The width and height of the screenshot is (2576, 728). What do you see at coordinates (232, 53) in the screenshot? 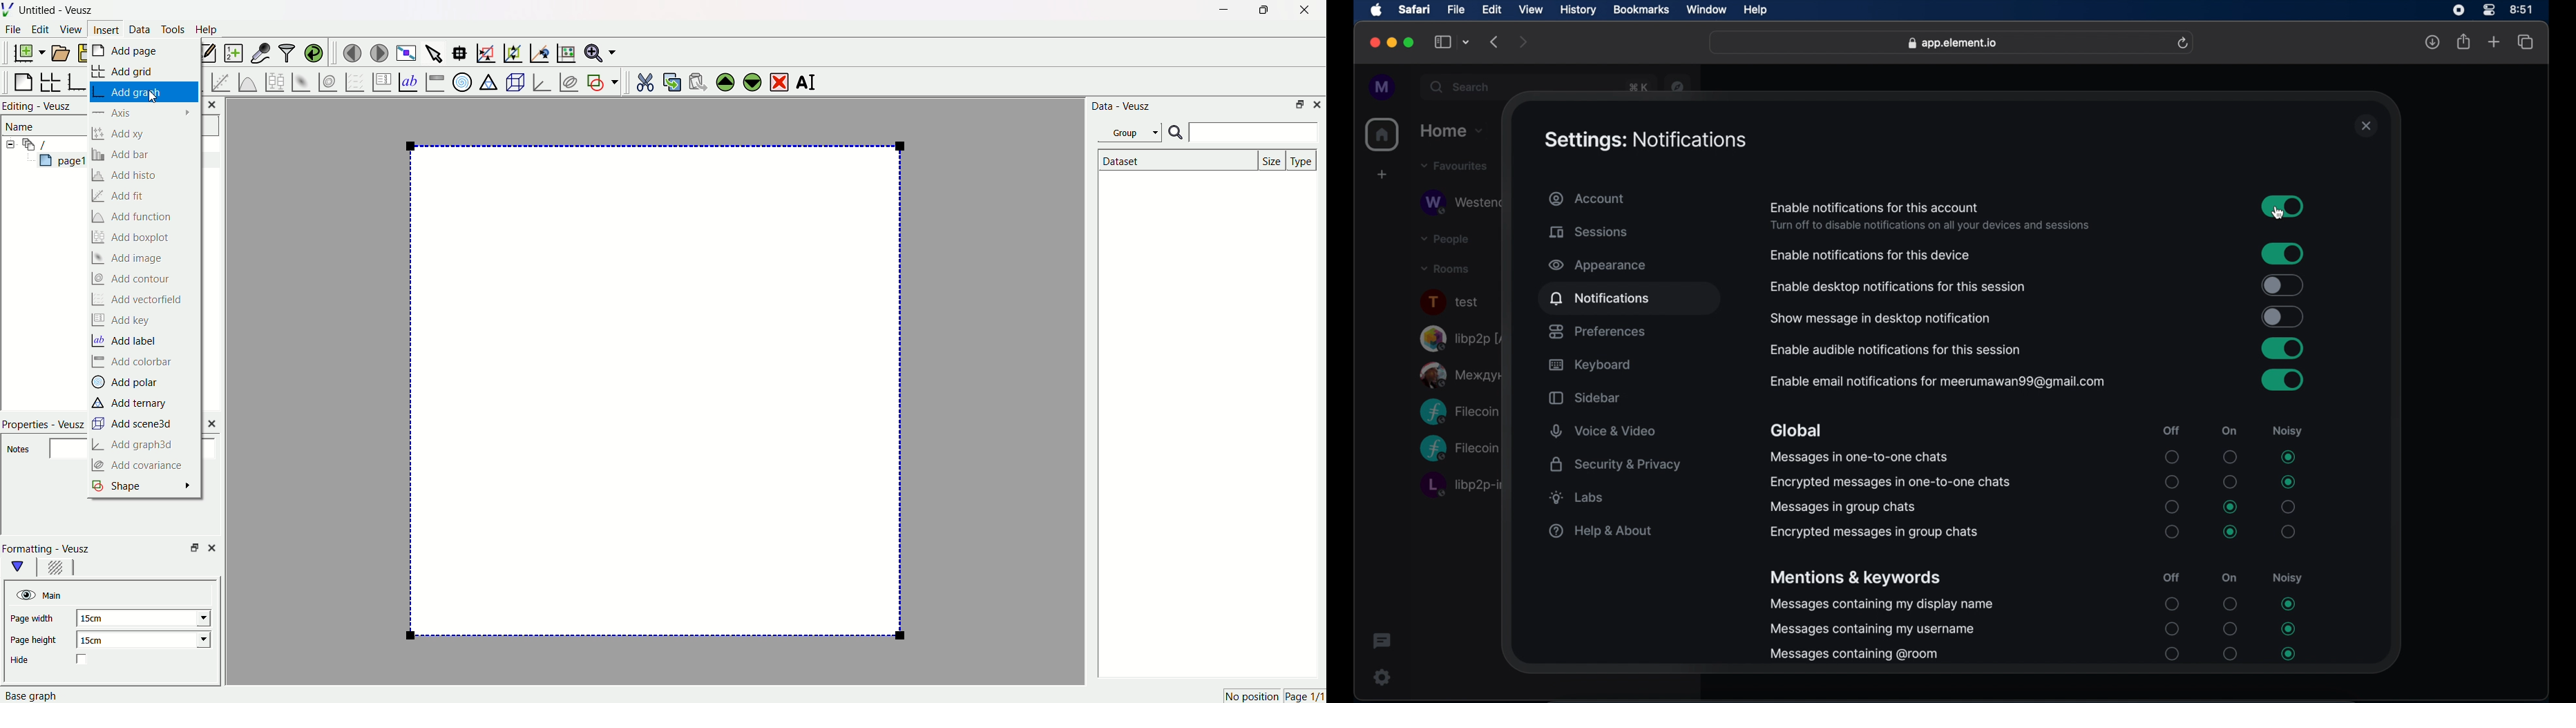
I see `create new datasets` at bounding box center [232, 53].